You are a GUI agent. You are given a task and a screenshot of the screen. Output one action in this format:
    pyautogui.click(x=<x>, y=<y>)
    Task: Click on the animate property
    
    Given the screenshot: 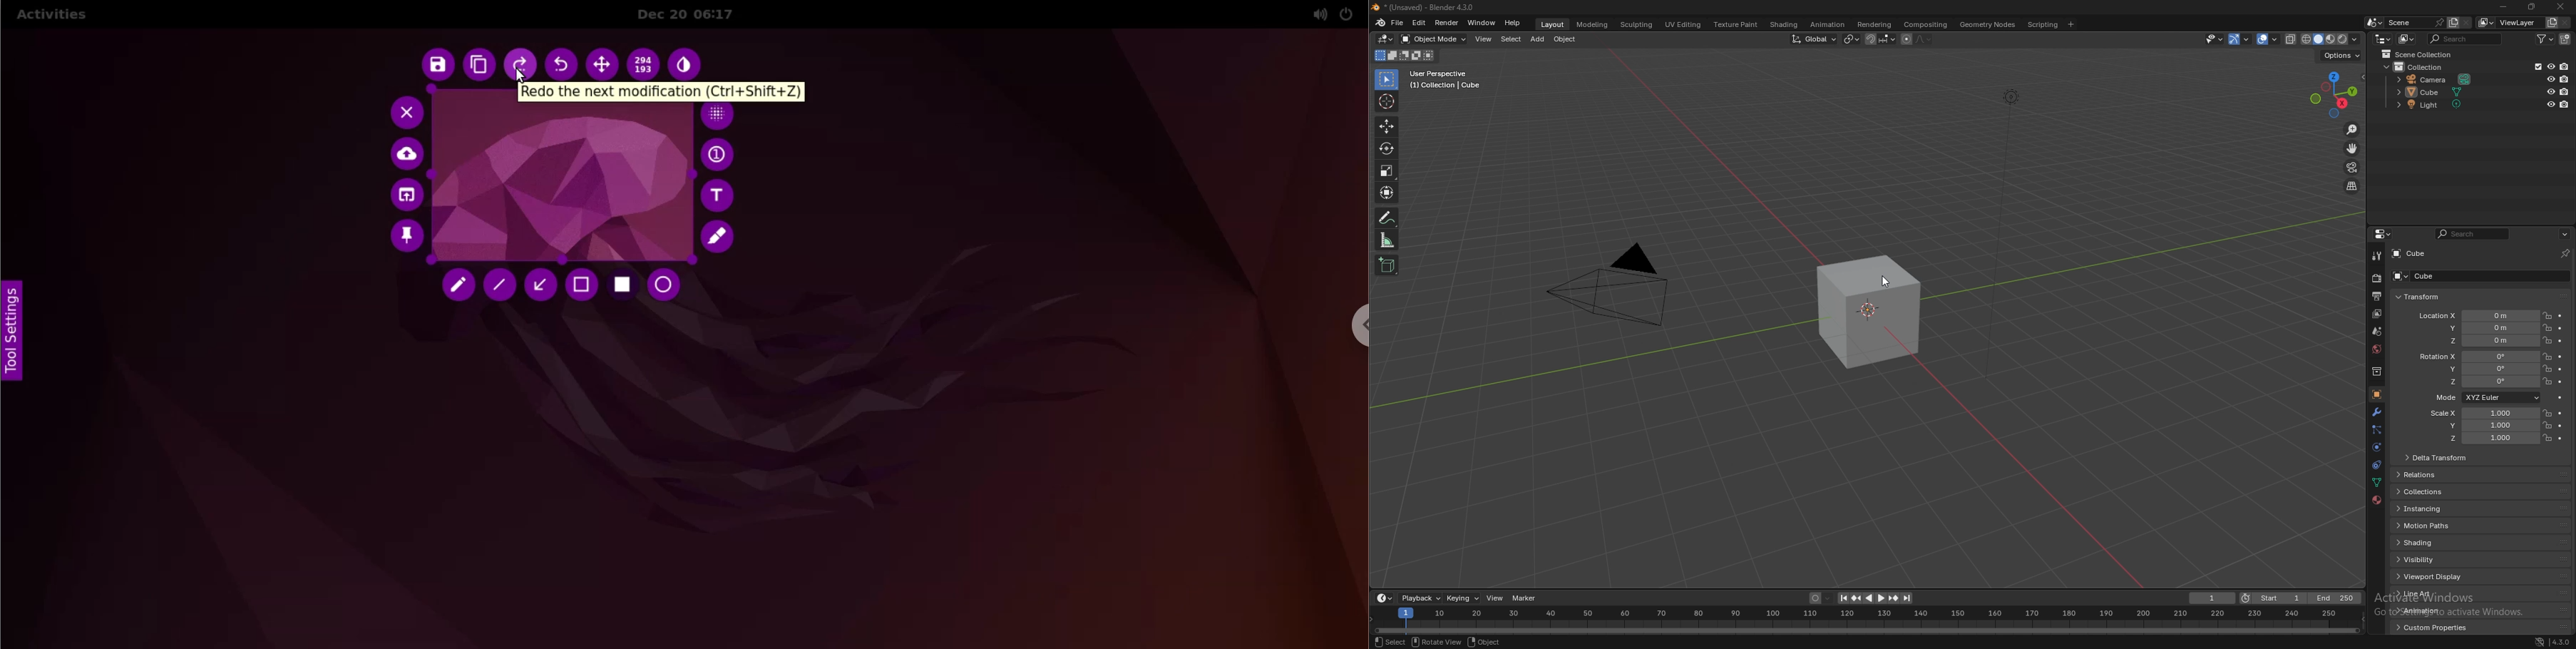 What is the action you would take?
    pyautogui.click(x=2561, y=398)
    